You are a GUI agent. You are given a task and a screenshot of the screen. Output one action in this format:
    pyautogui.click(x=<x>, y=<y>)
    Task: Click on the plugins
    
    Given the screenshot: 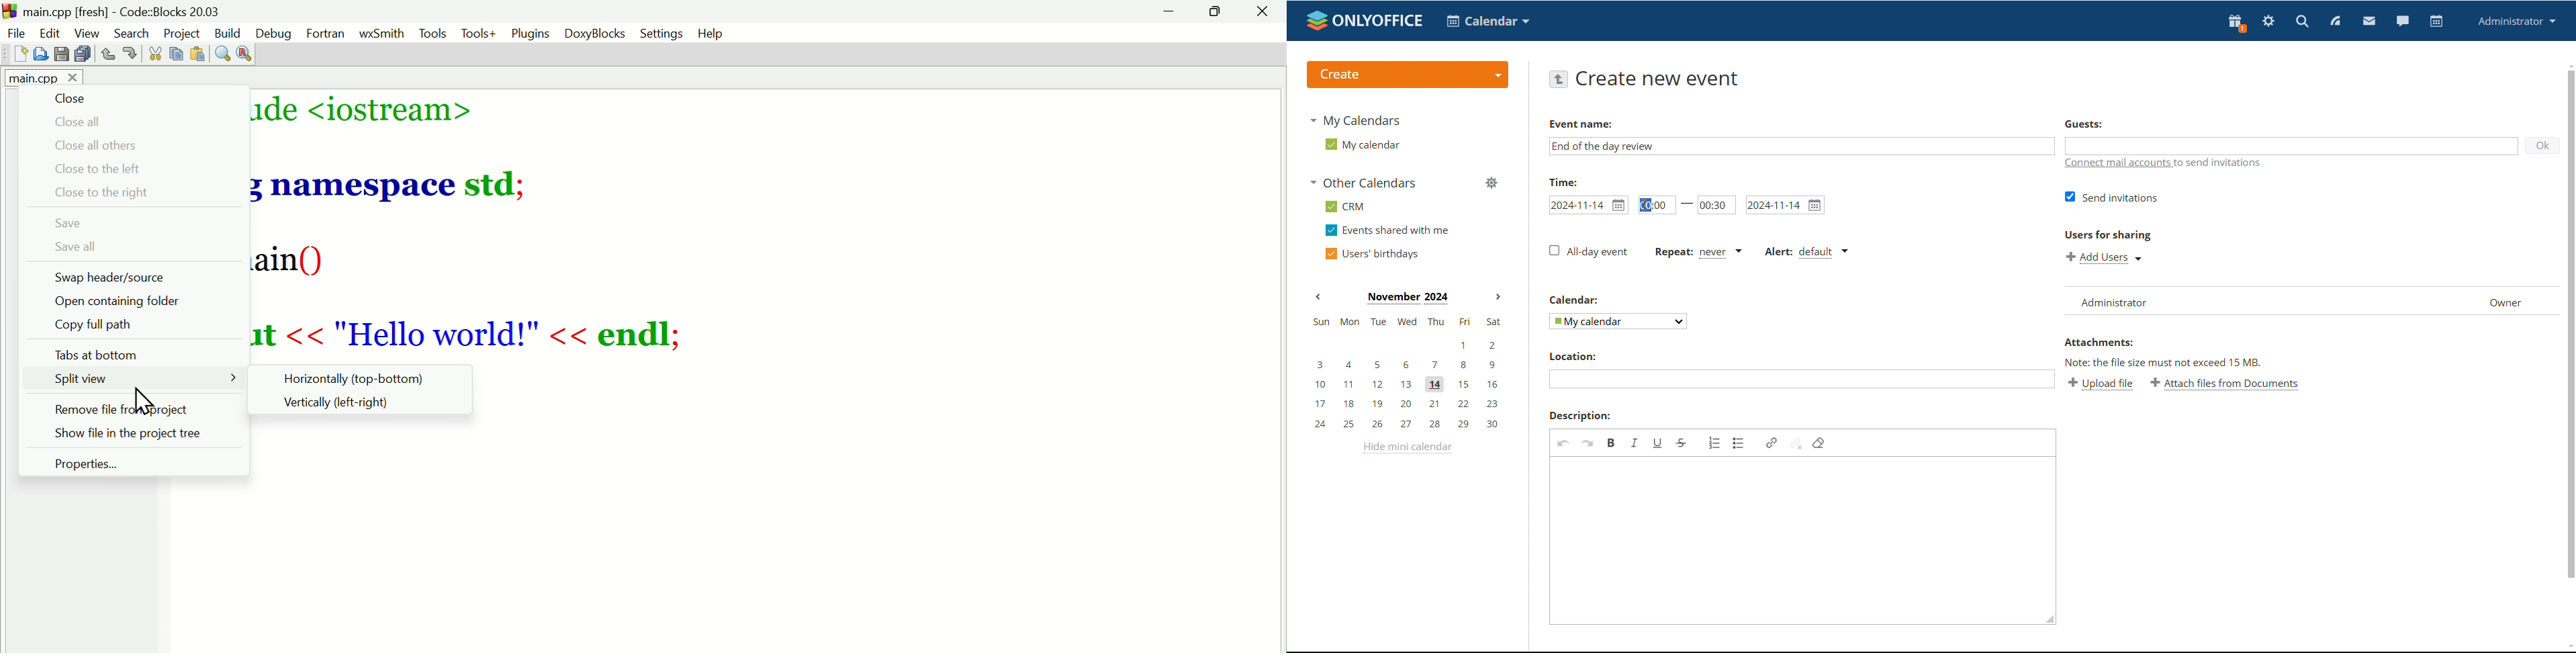 What is the action you would take?
    pyautogui.click(x=529, y=33)
    